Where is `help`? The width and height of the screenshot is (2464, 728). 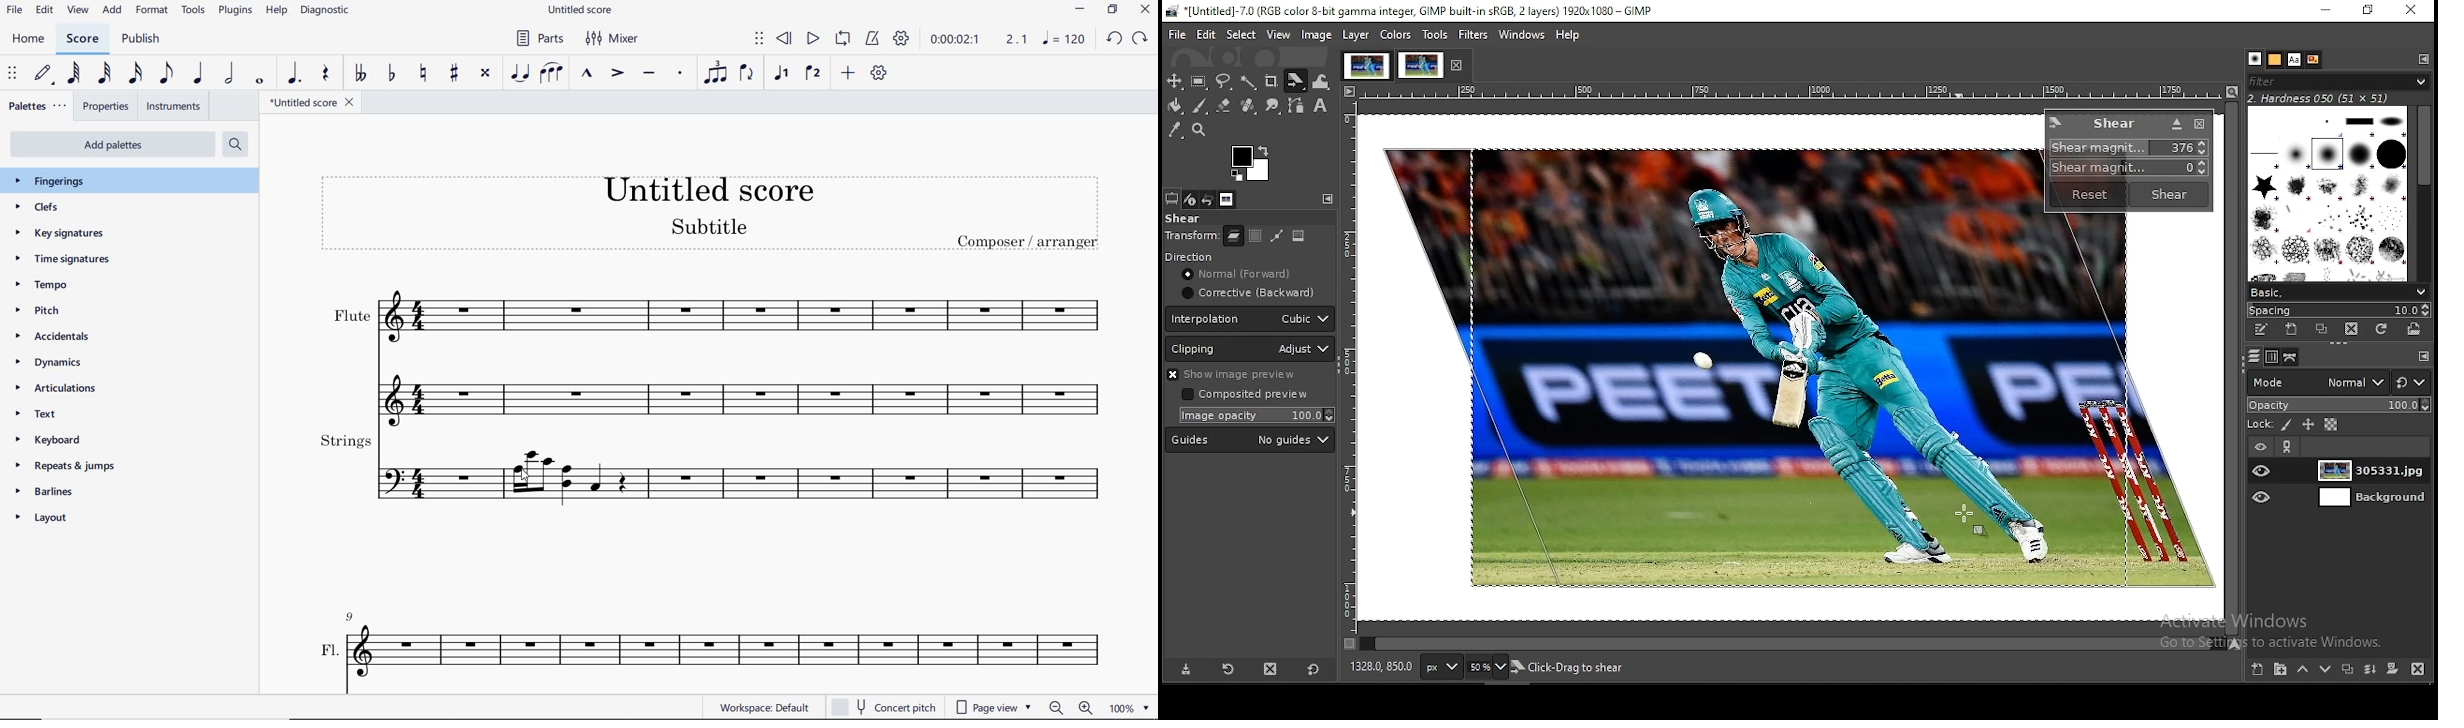
help is located at coordinates (277, 13).